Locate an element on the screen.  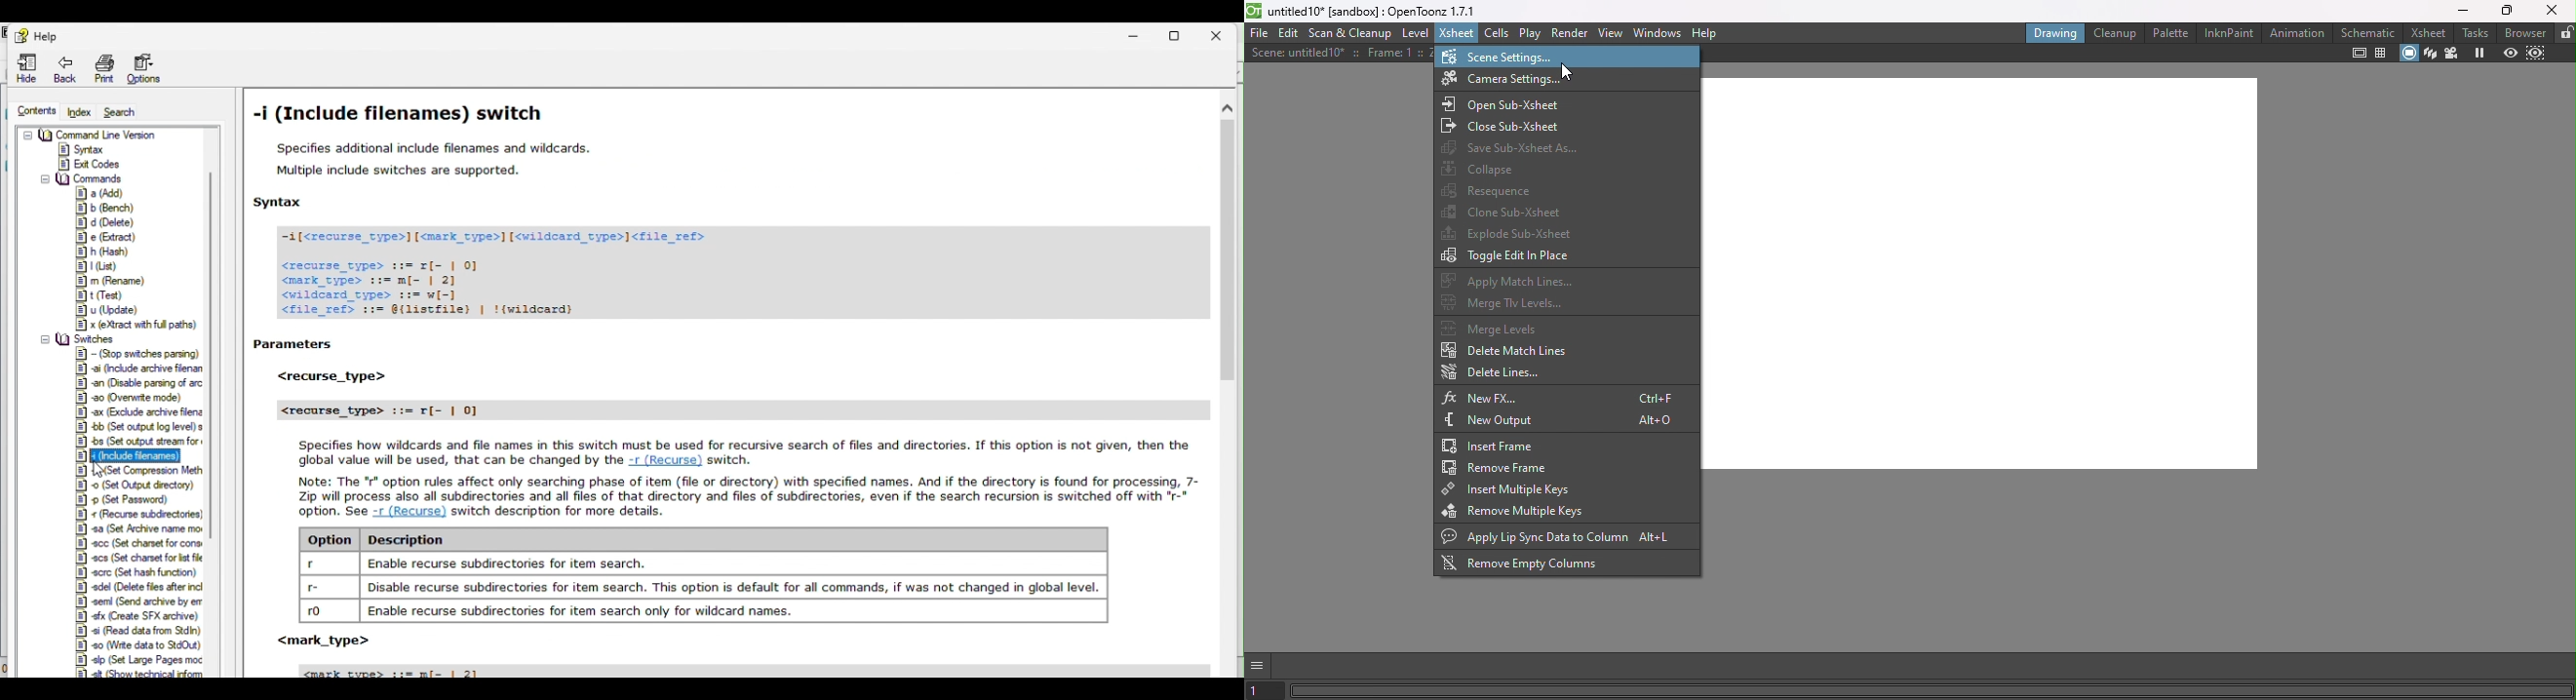
Add is located at coordinates (103, 193).